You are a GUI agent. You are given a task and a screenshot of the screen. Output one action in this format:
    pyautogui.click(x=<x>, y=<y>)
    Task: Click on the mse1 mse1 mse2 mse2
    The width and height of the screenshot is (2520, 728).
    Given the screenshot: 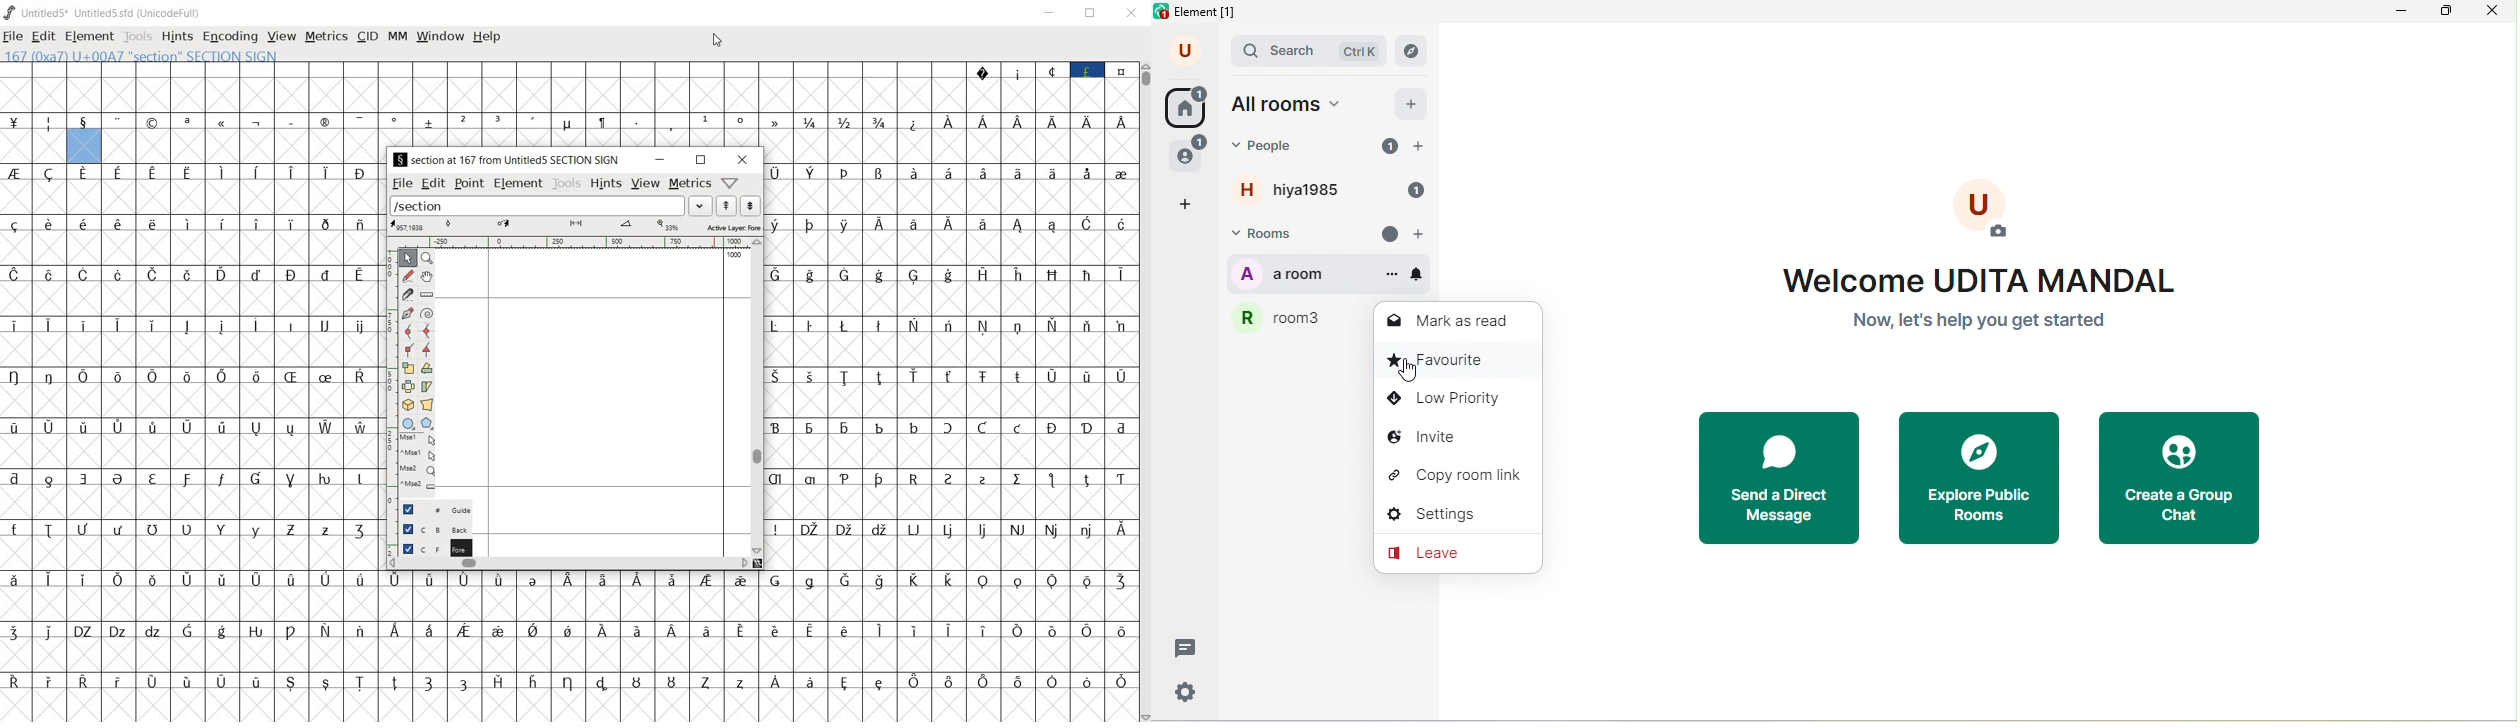 What is the action you would take?
    pyautogui.click(x=420, y=465)
    